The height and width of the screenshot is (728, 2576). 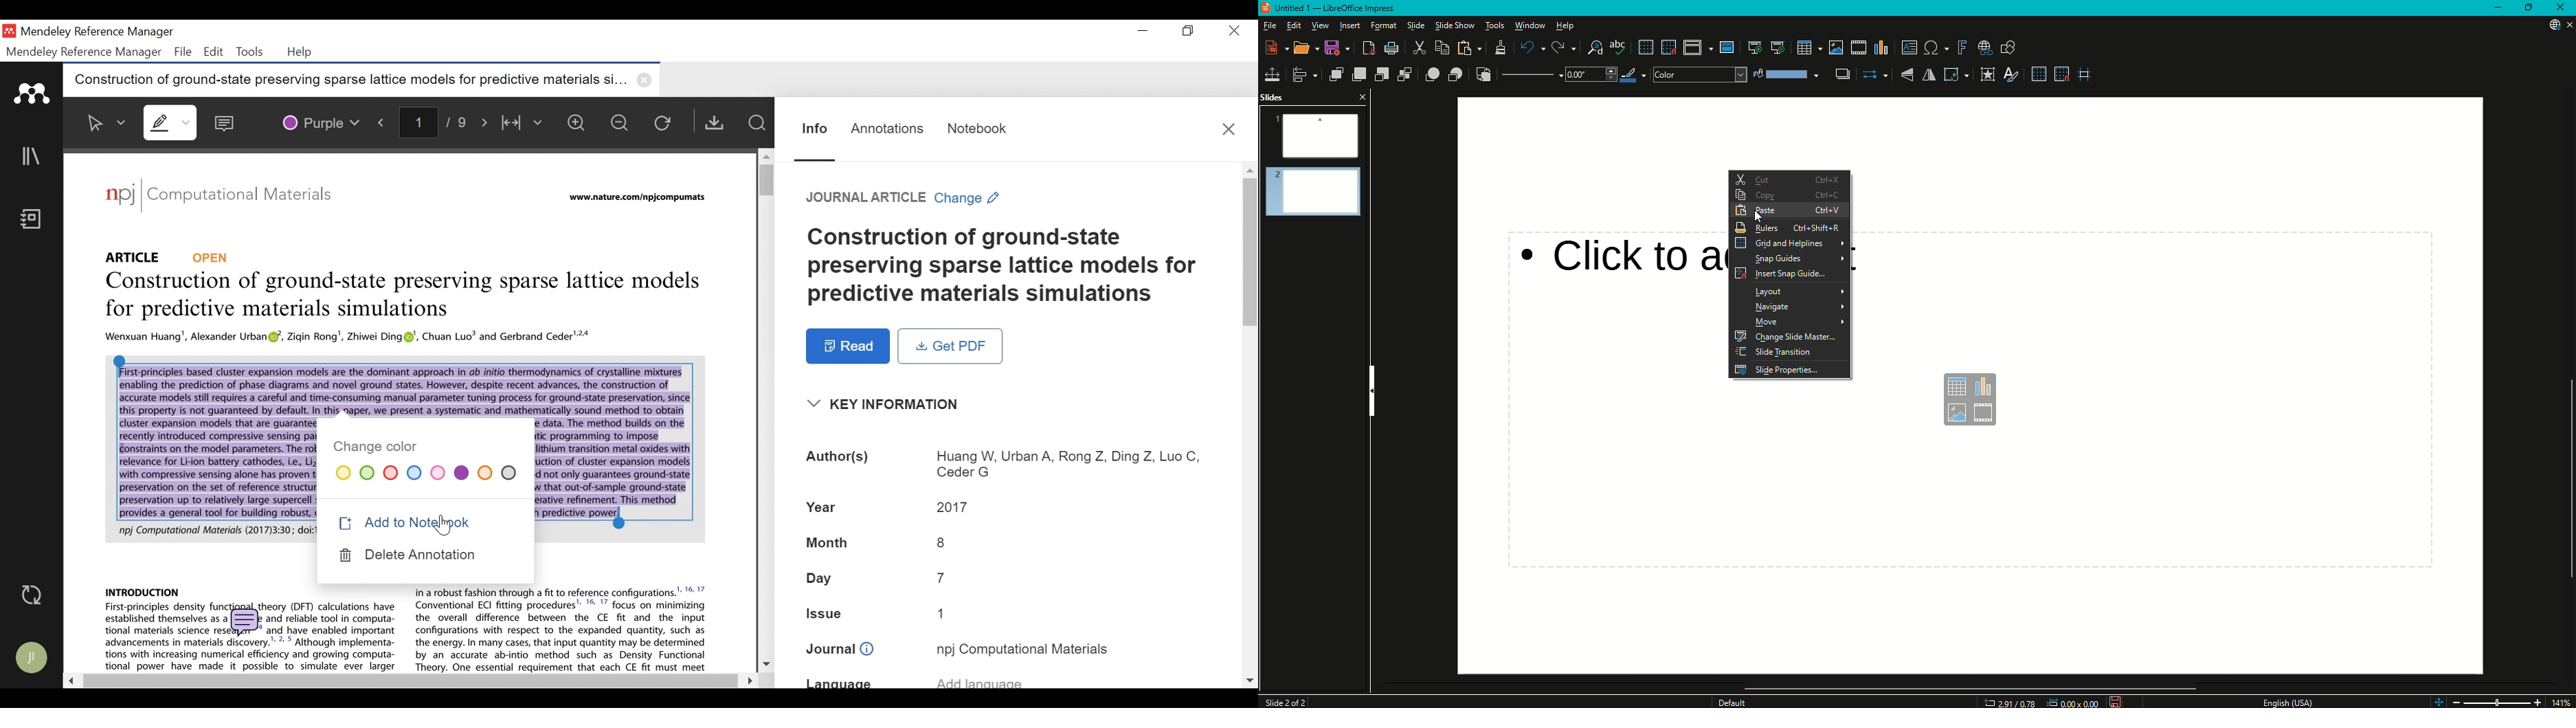 What do you see at coordinates (1988, 75) in the screenshot?
I see `Interaction` at bounding box center [1988, 75].